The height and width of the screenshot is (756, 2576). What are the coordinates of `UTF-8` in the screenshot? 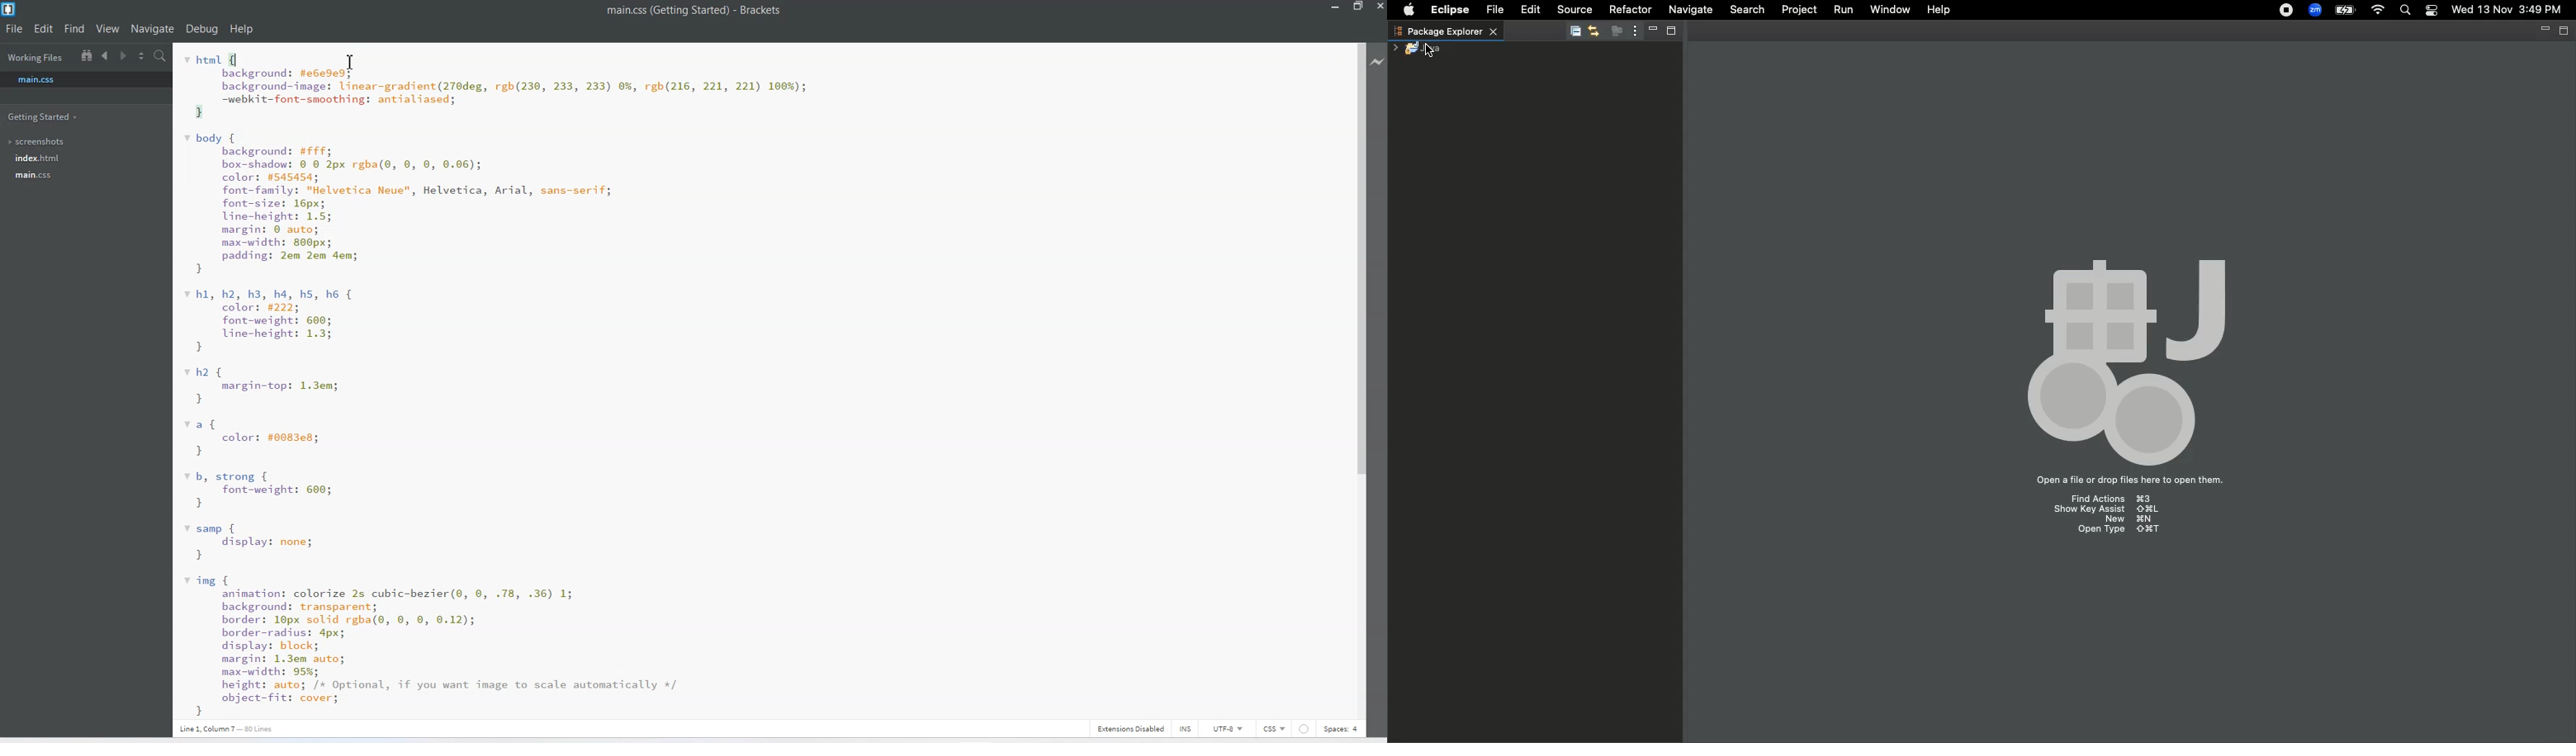 It's located at (1227, 729).